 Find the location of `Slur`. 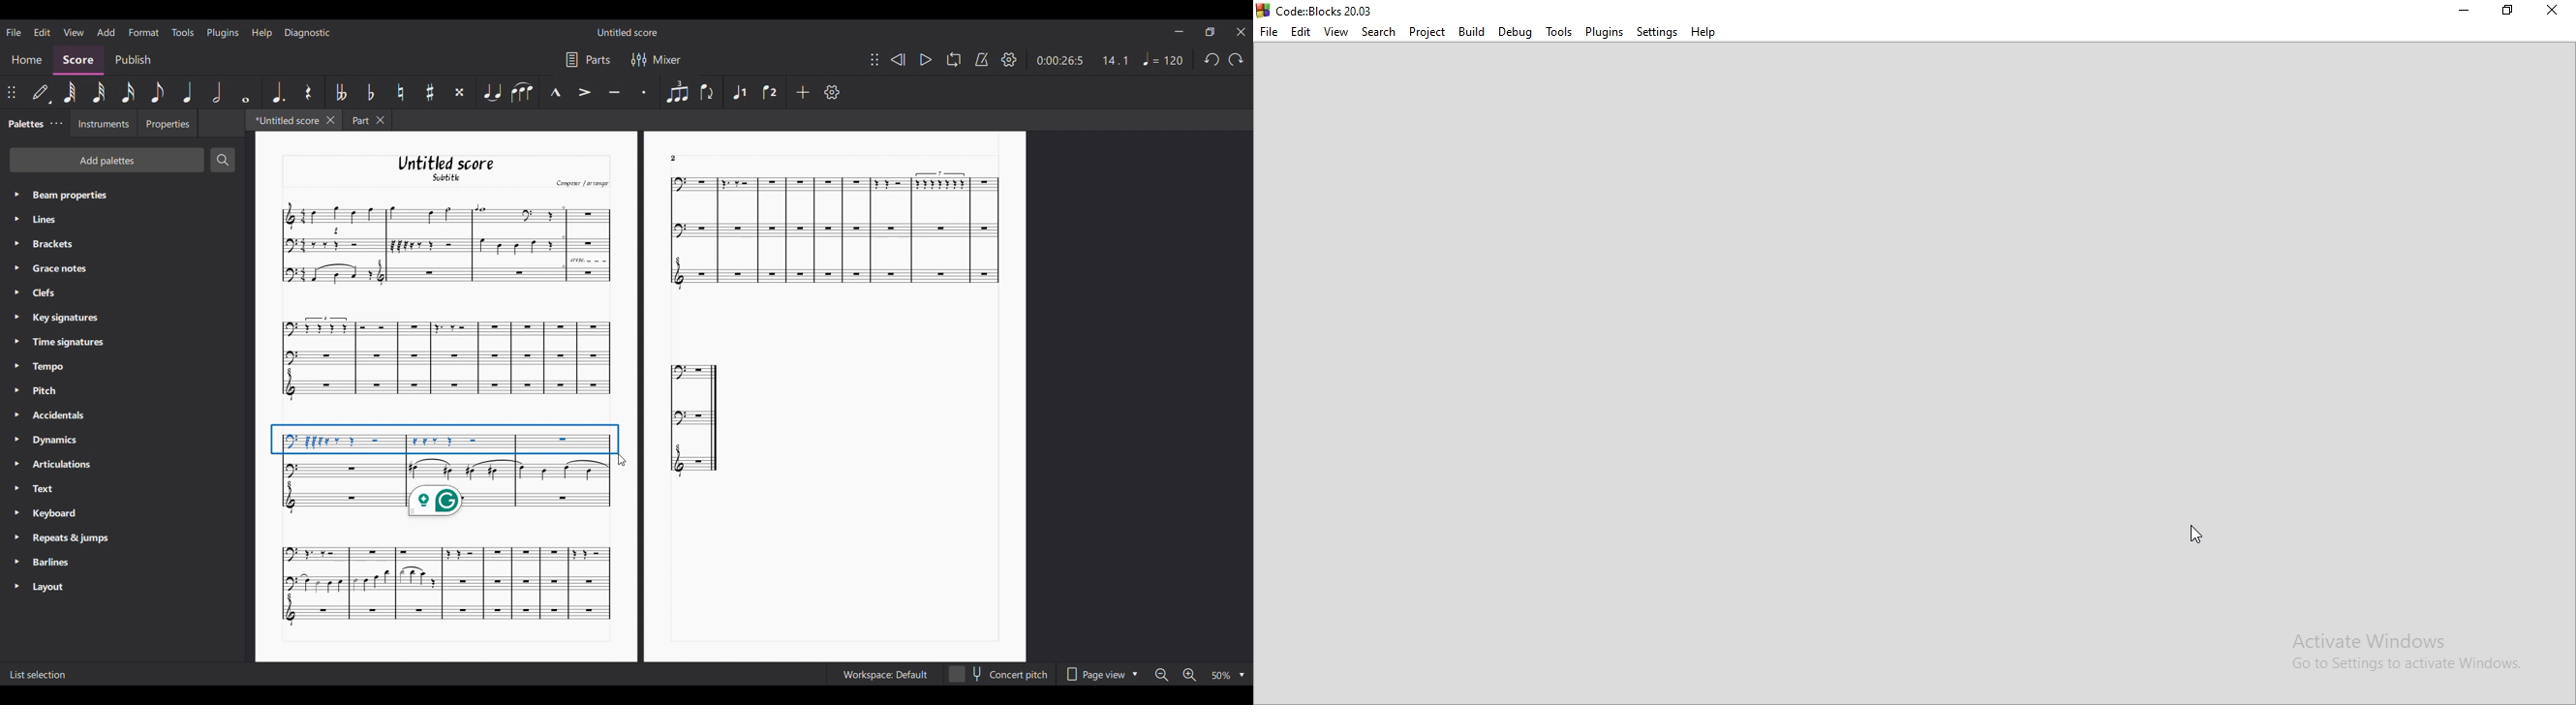

Slur is located at coordinates (522, 93).